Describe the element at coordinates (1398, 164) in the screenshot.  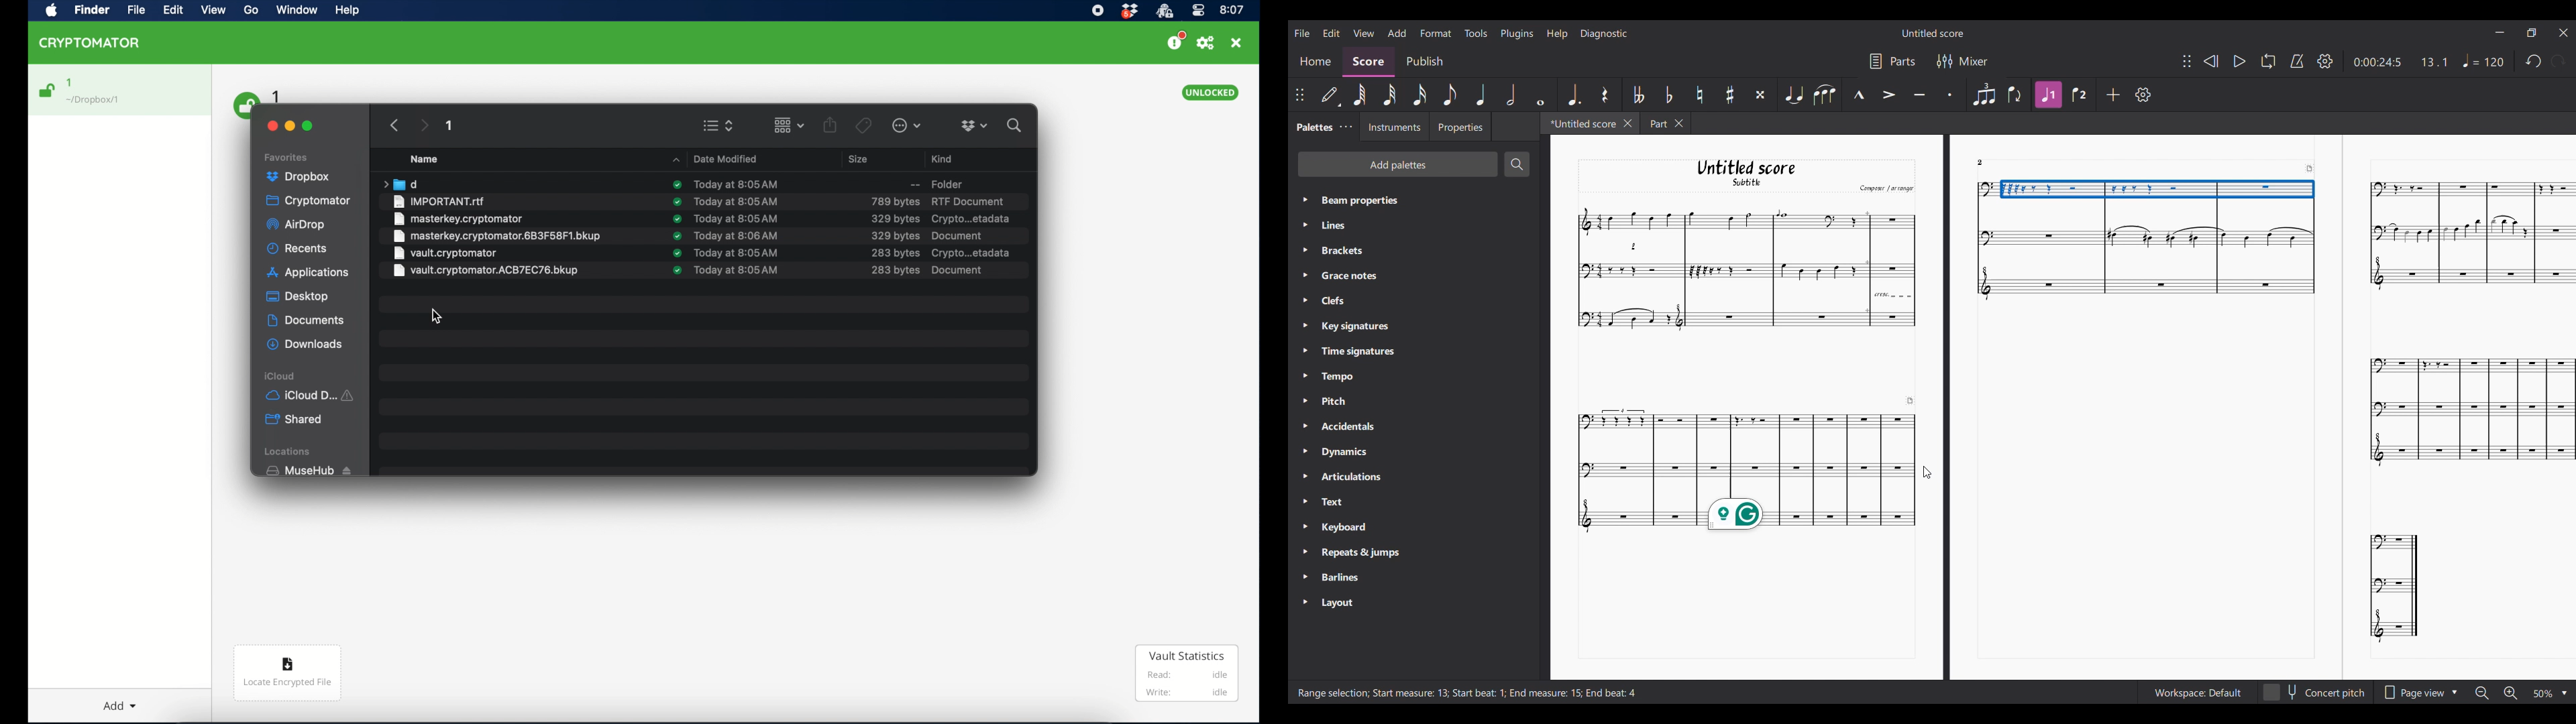
I see `Add palette` at that location.